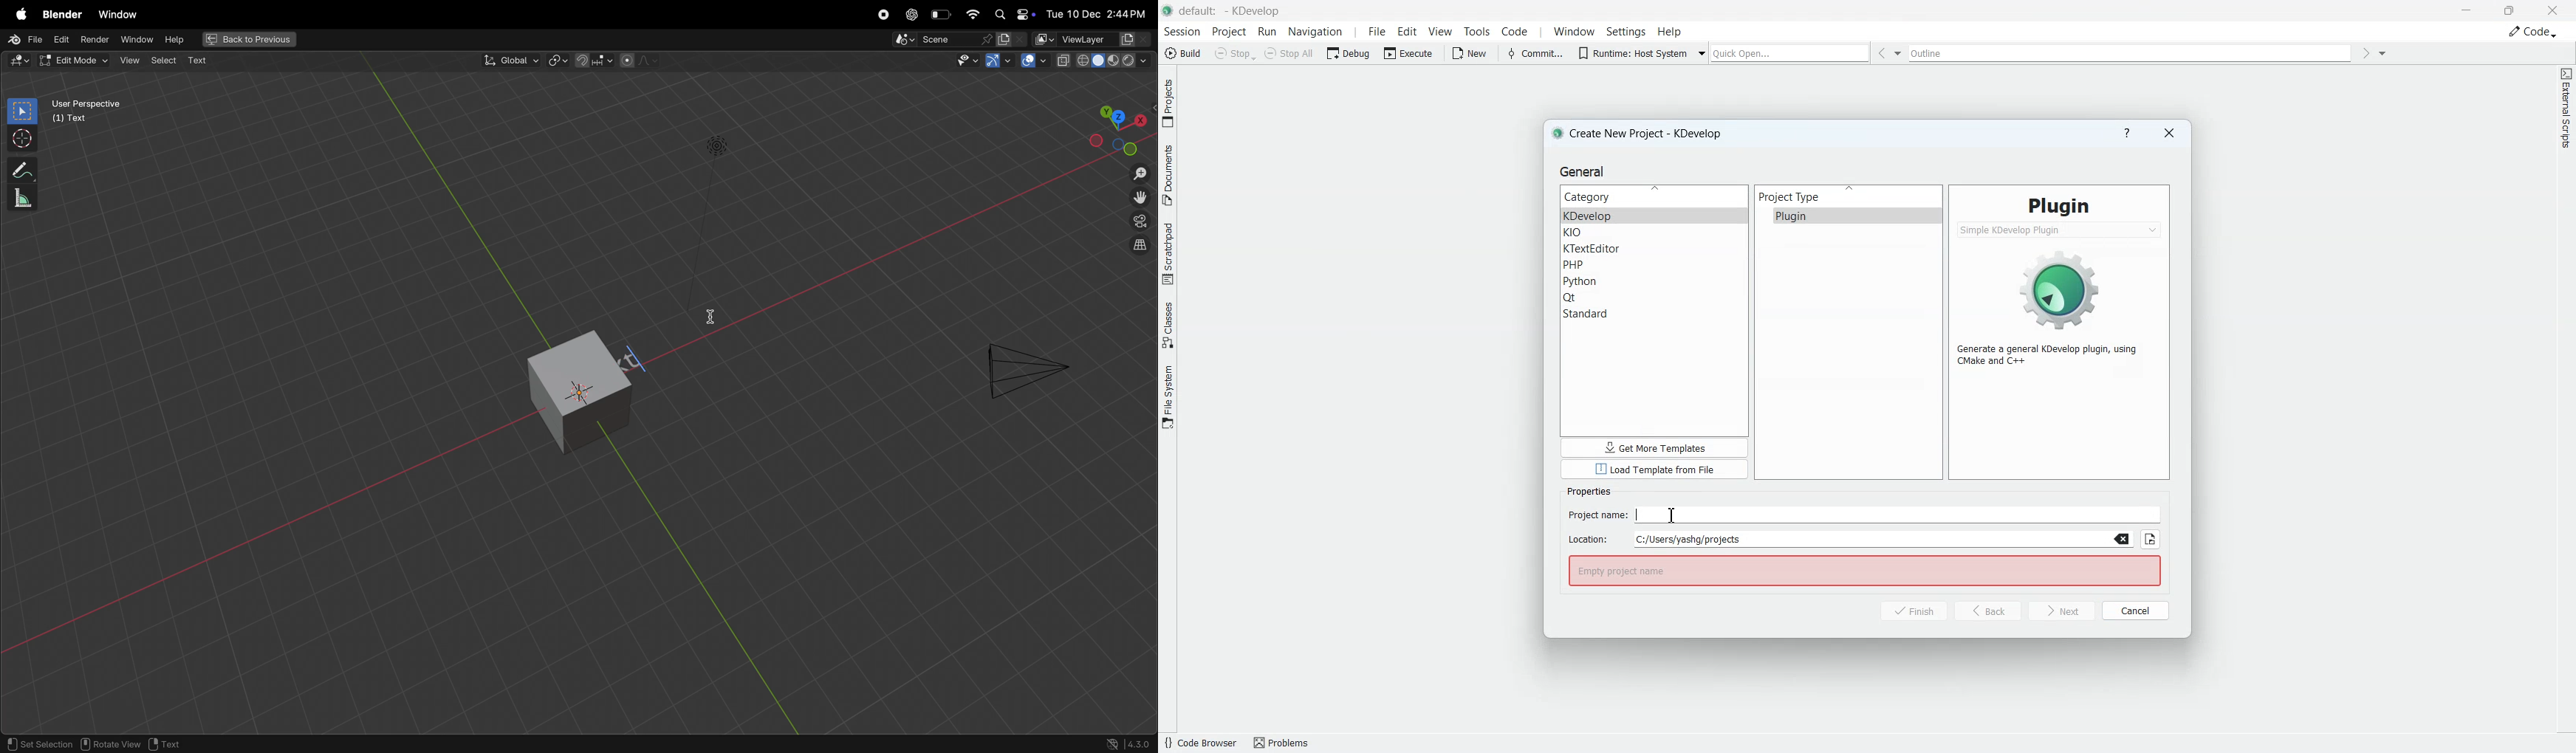  I want to click on Project, so click(1230, 32).